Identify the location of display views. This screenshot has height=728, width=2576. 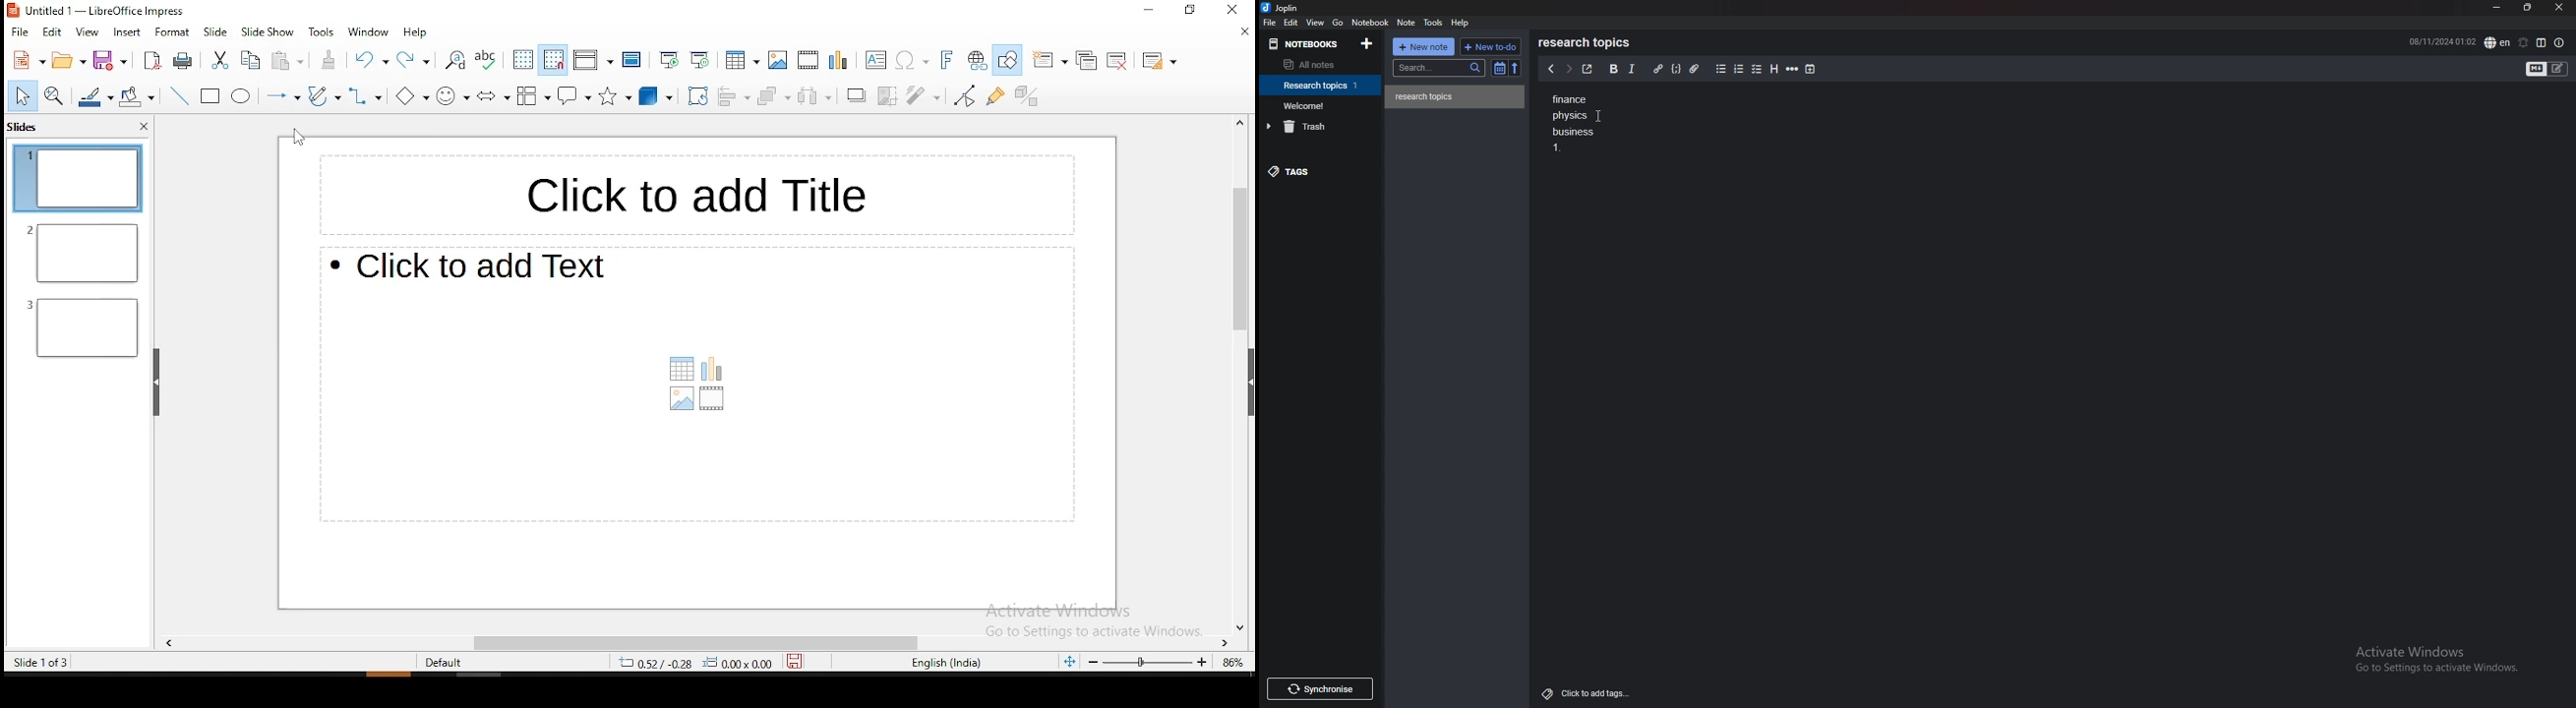
(592, 61).